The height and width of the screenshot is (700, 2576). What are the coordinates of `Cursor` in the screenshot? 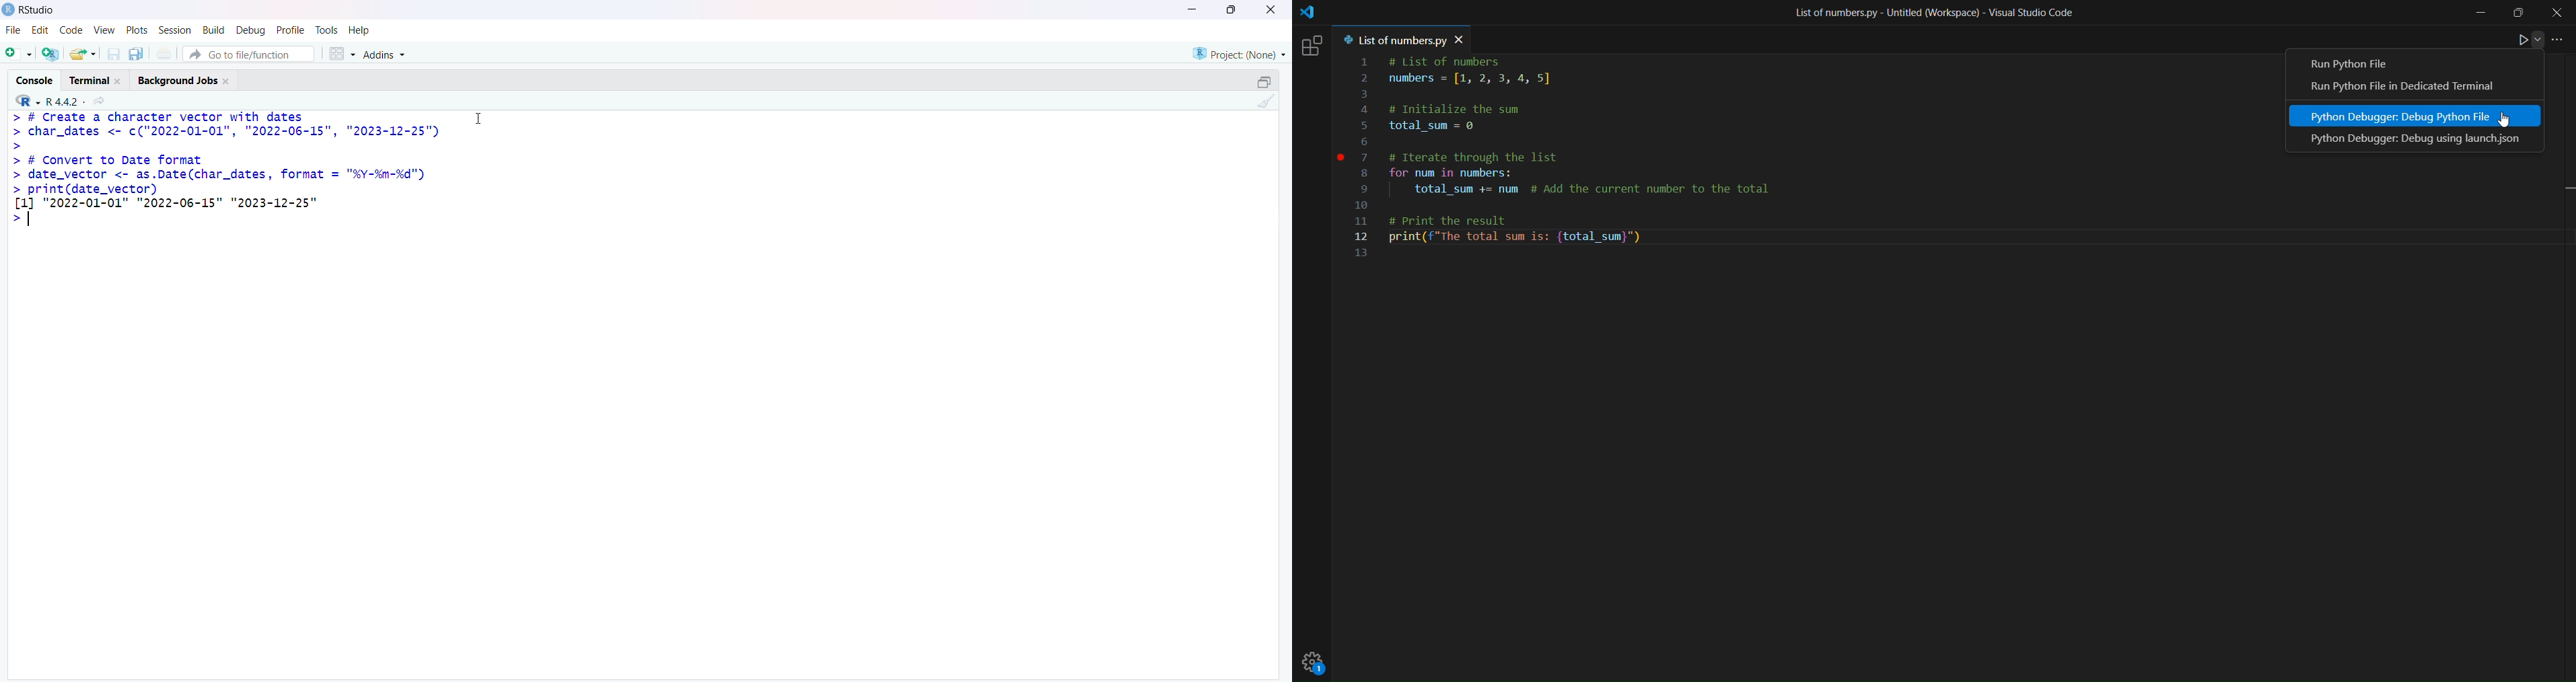 It's located at (482, 118).